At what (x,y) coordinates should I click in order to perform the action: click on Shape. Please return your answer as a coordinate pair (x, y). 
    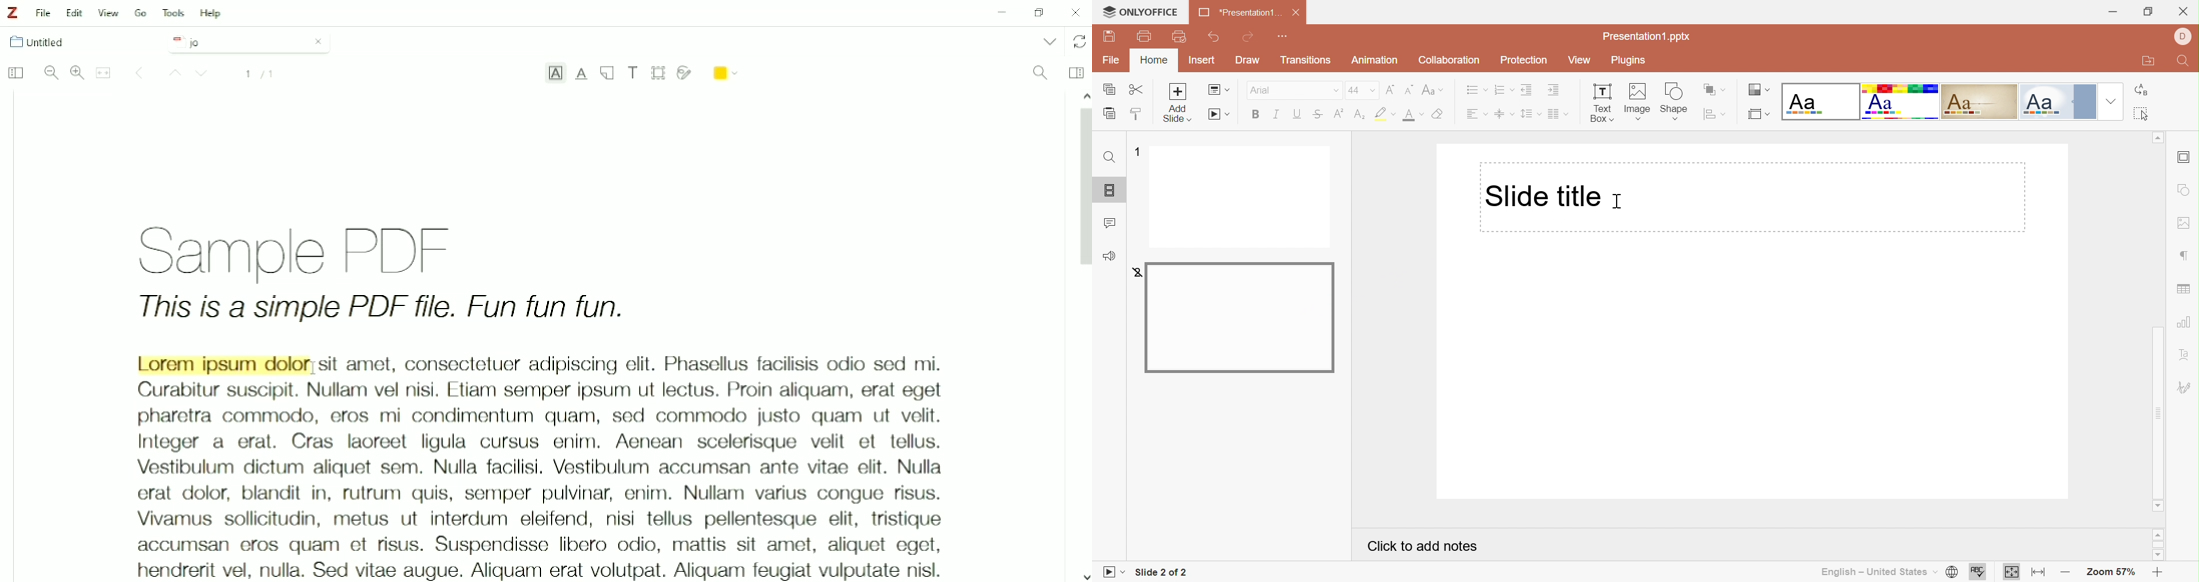
    Looking at the image, I should click on (1676, 102).